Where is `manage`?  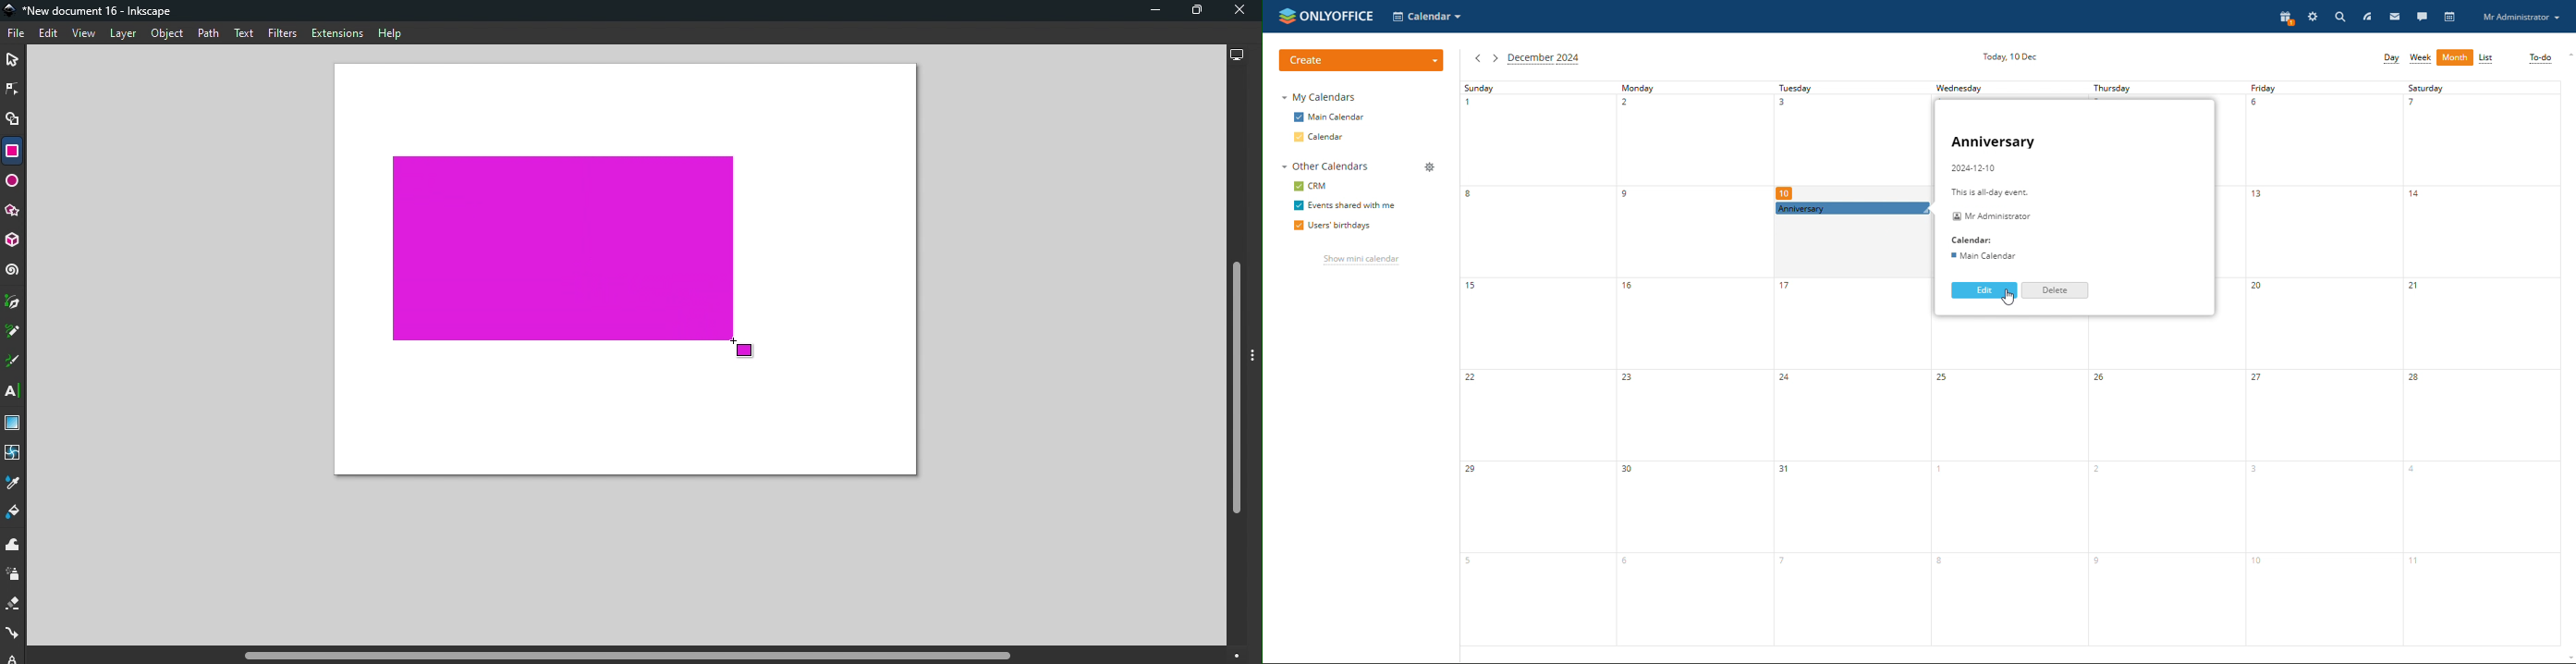 manage is located at coordinates (1428, 167).